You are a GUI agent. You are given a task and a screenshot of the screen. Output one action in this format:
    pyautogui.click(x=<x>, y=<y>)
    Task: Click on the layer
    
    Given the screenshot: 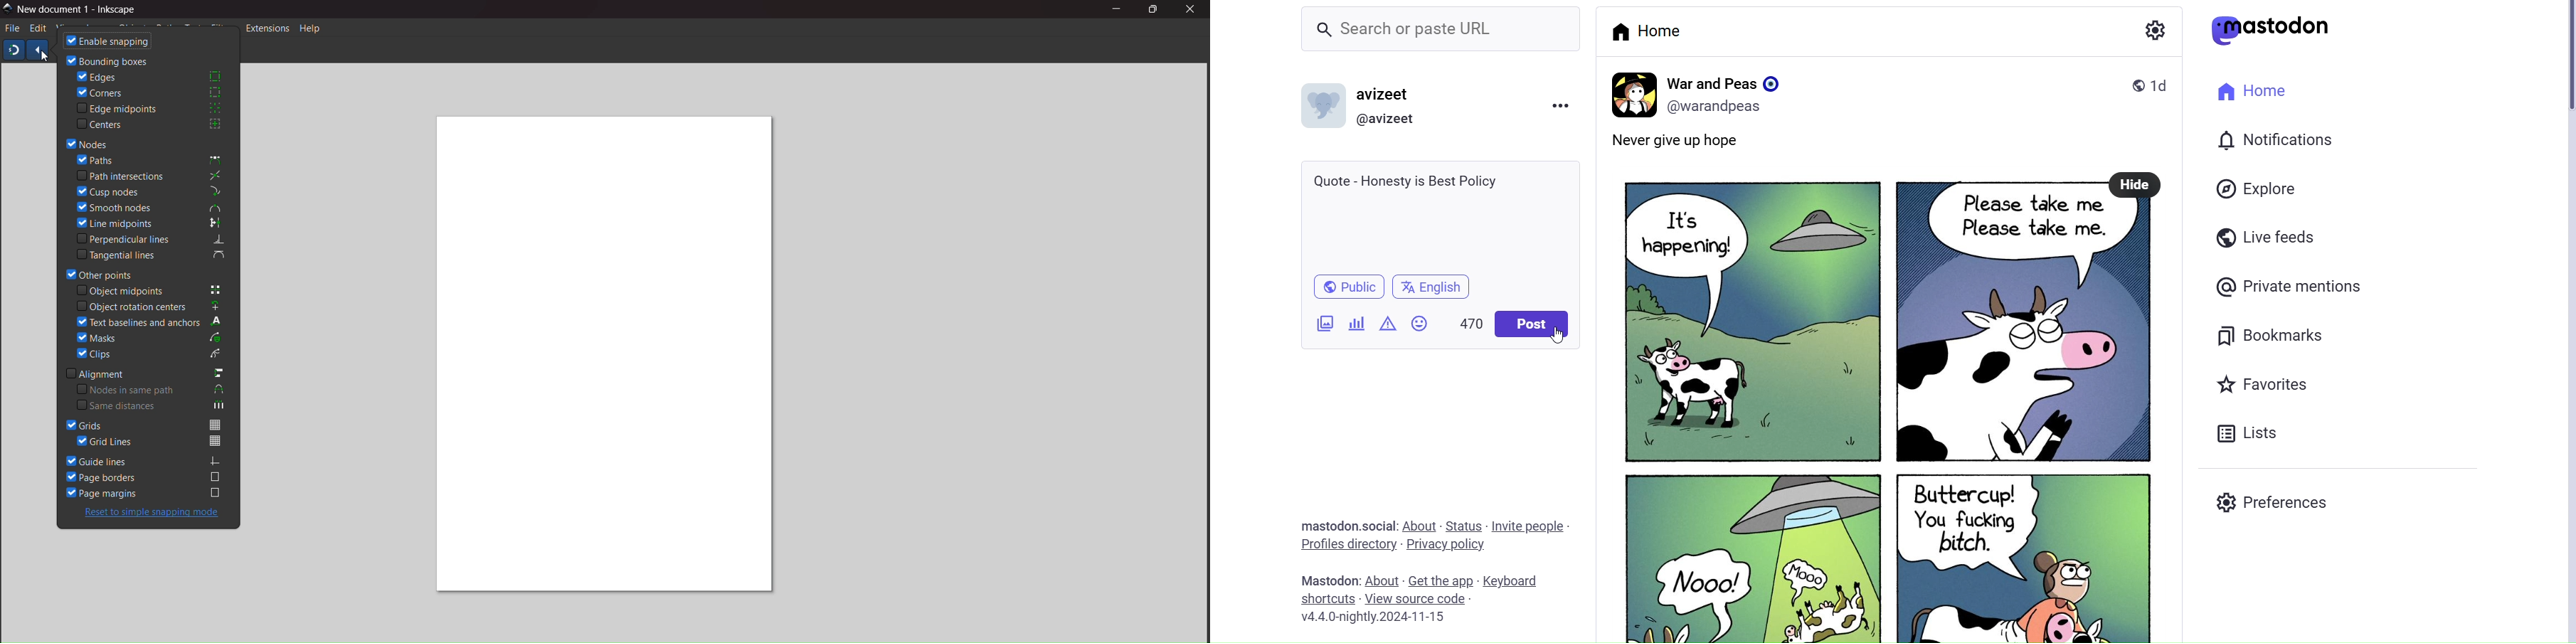 What is the action you would take?
    pyautogui.click(x=96, y=30)
    